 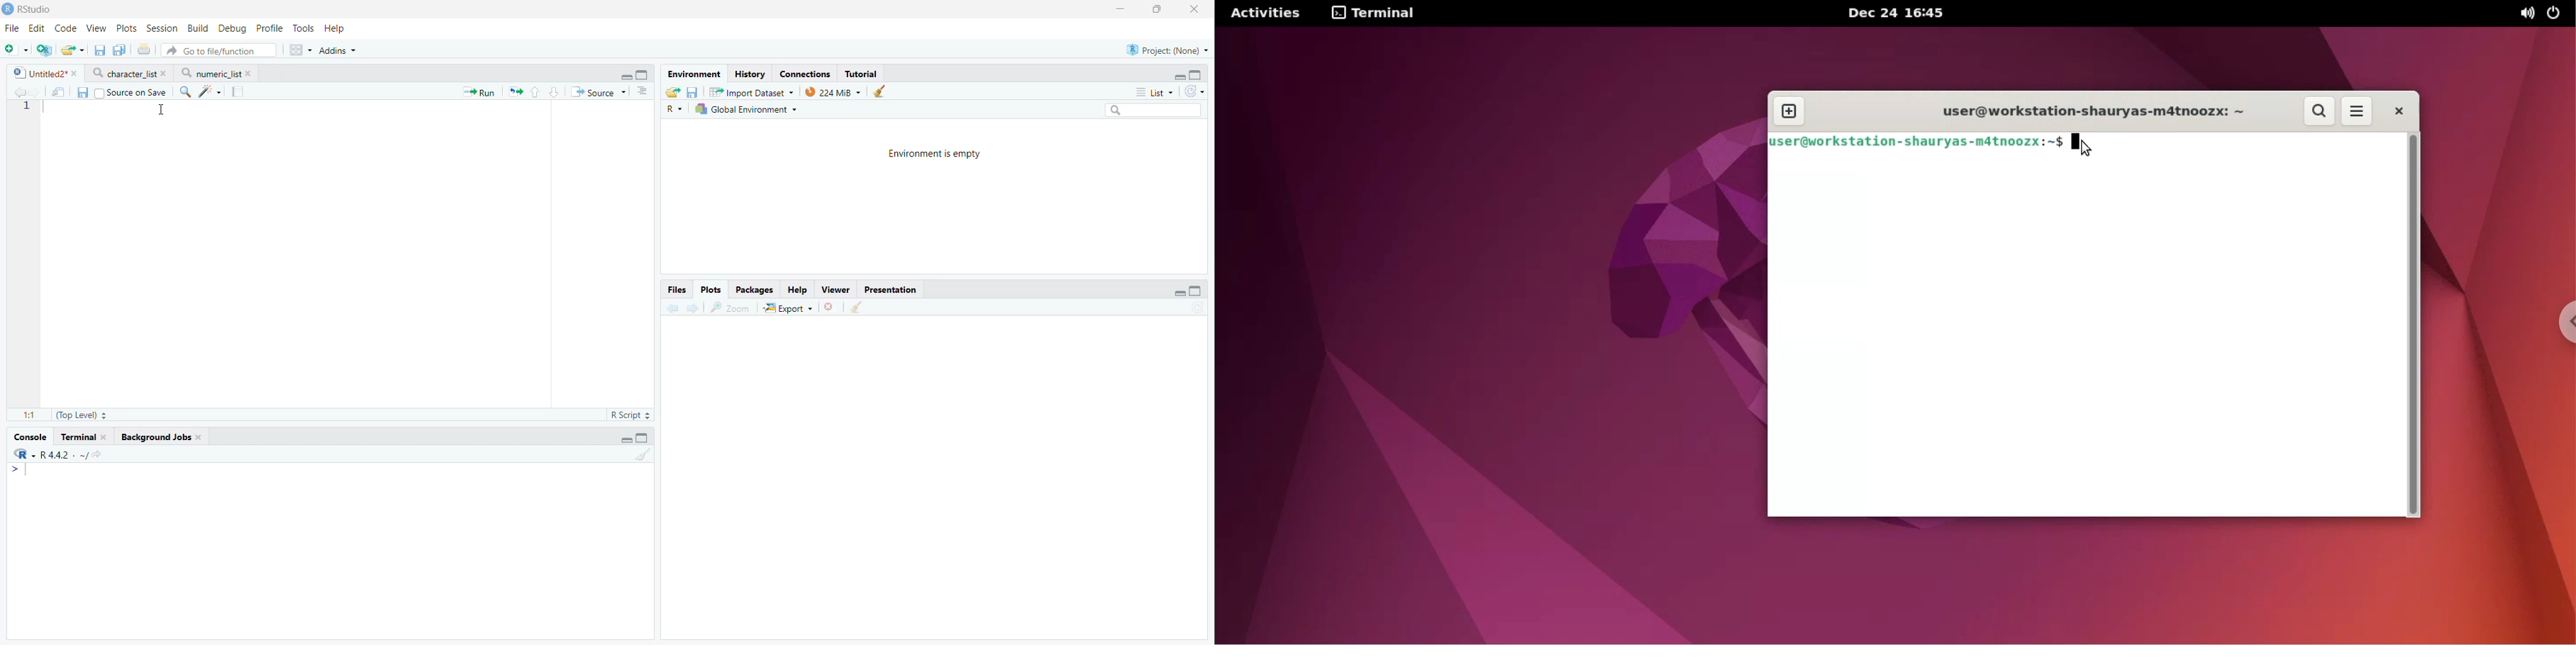 I want to click on (Top Level), so click(x=80, y=415).